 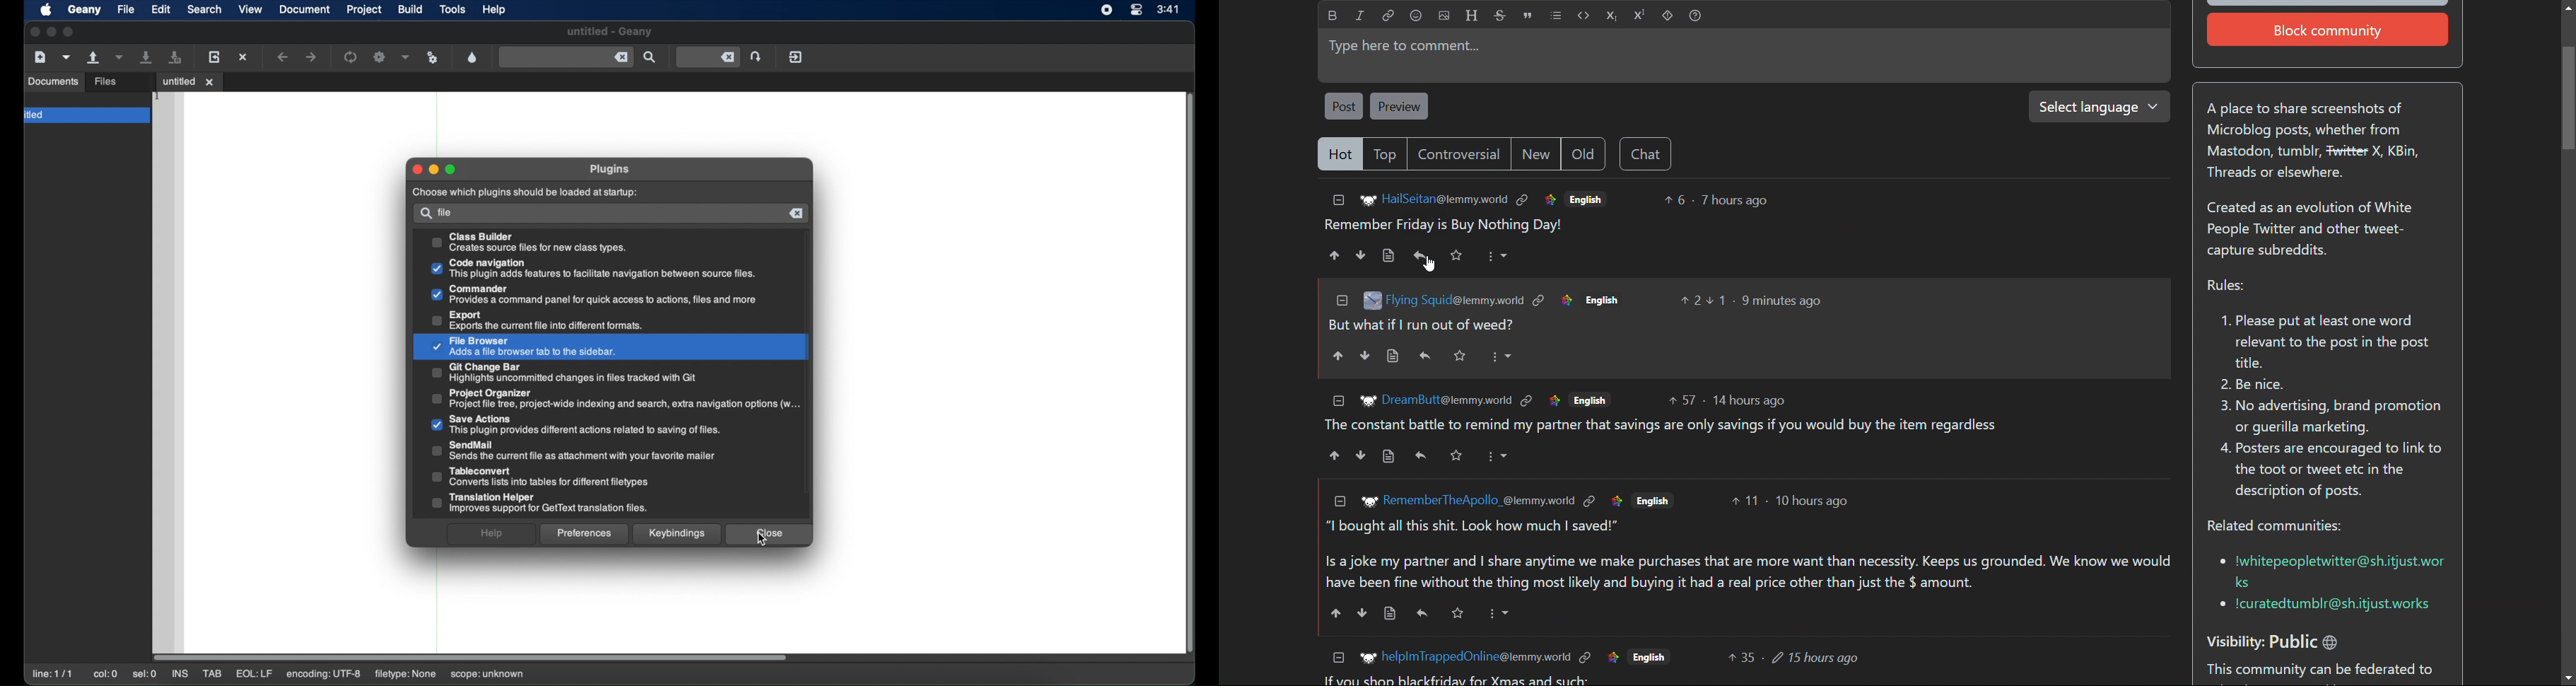 I want to click on header, so click(x=1472, y=15).